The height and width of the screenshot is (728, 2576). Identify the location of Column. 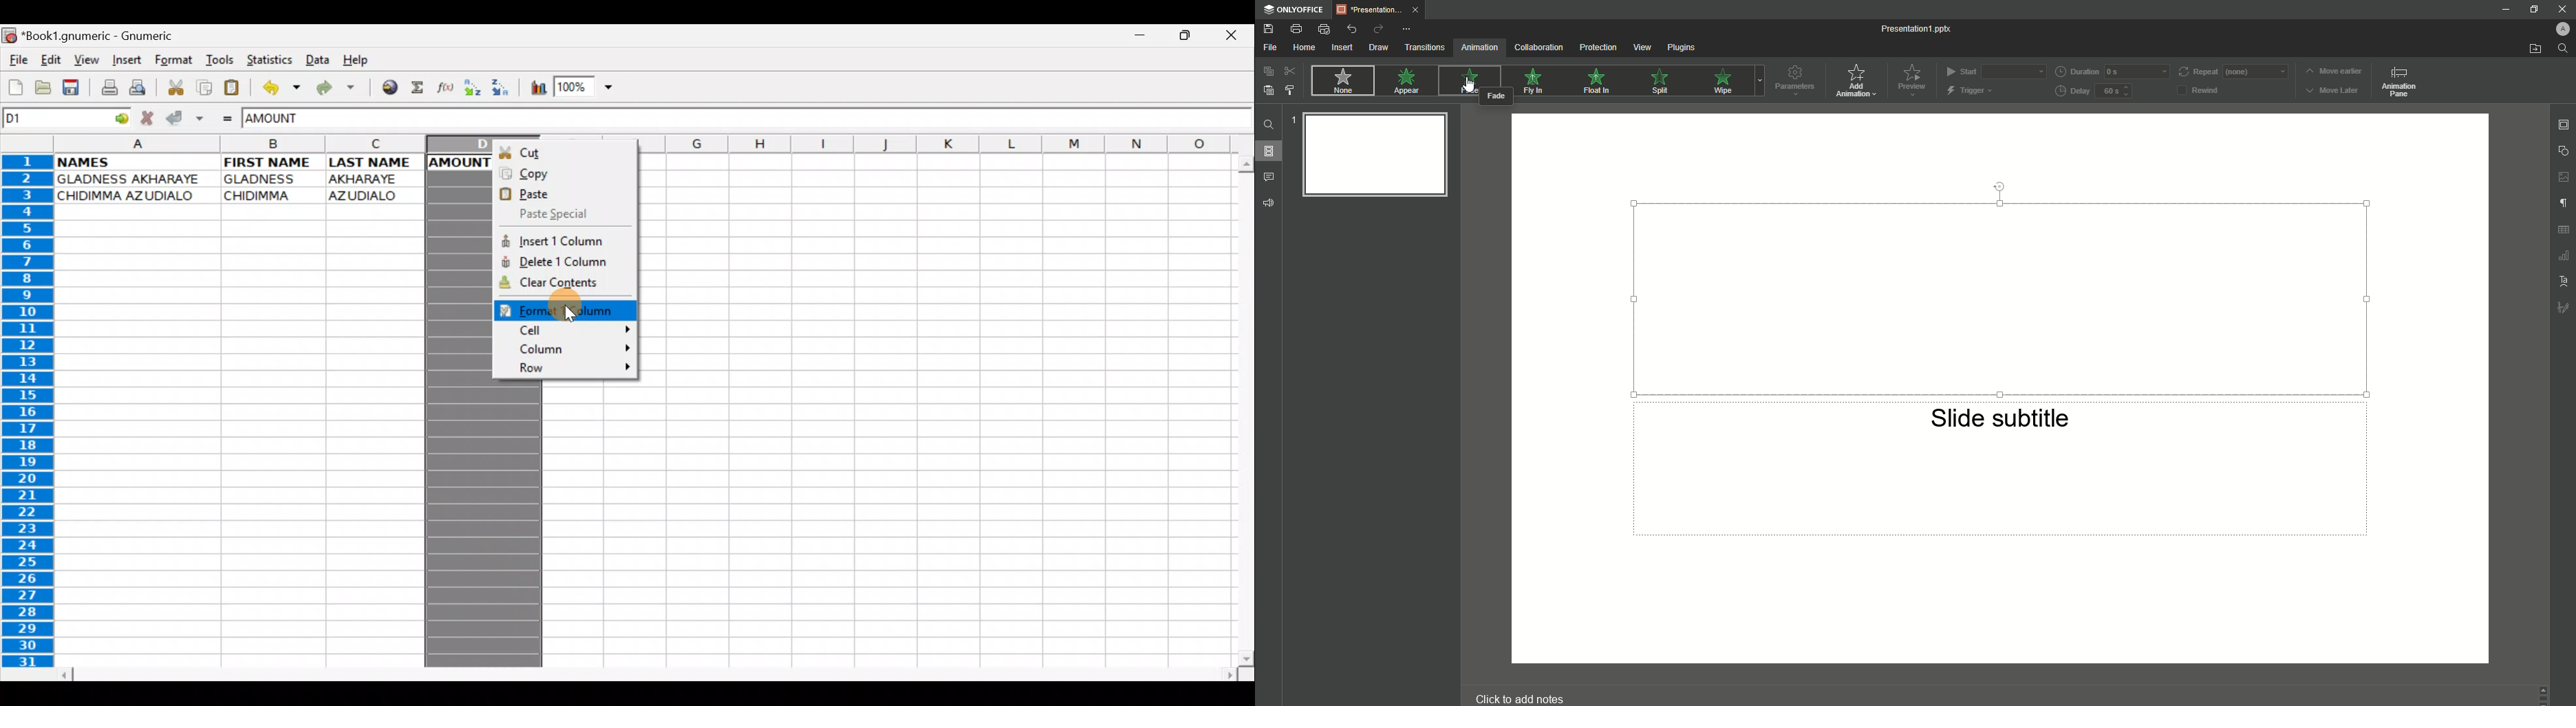
(570, 350).